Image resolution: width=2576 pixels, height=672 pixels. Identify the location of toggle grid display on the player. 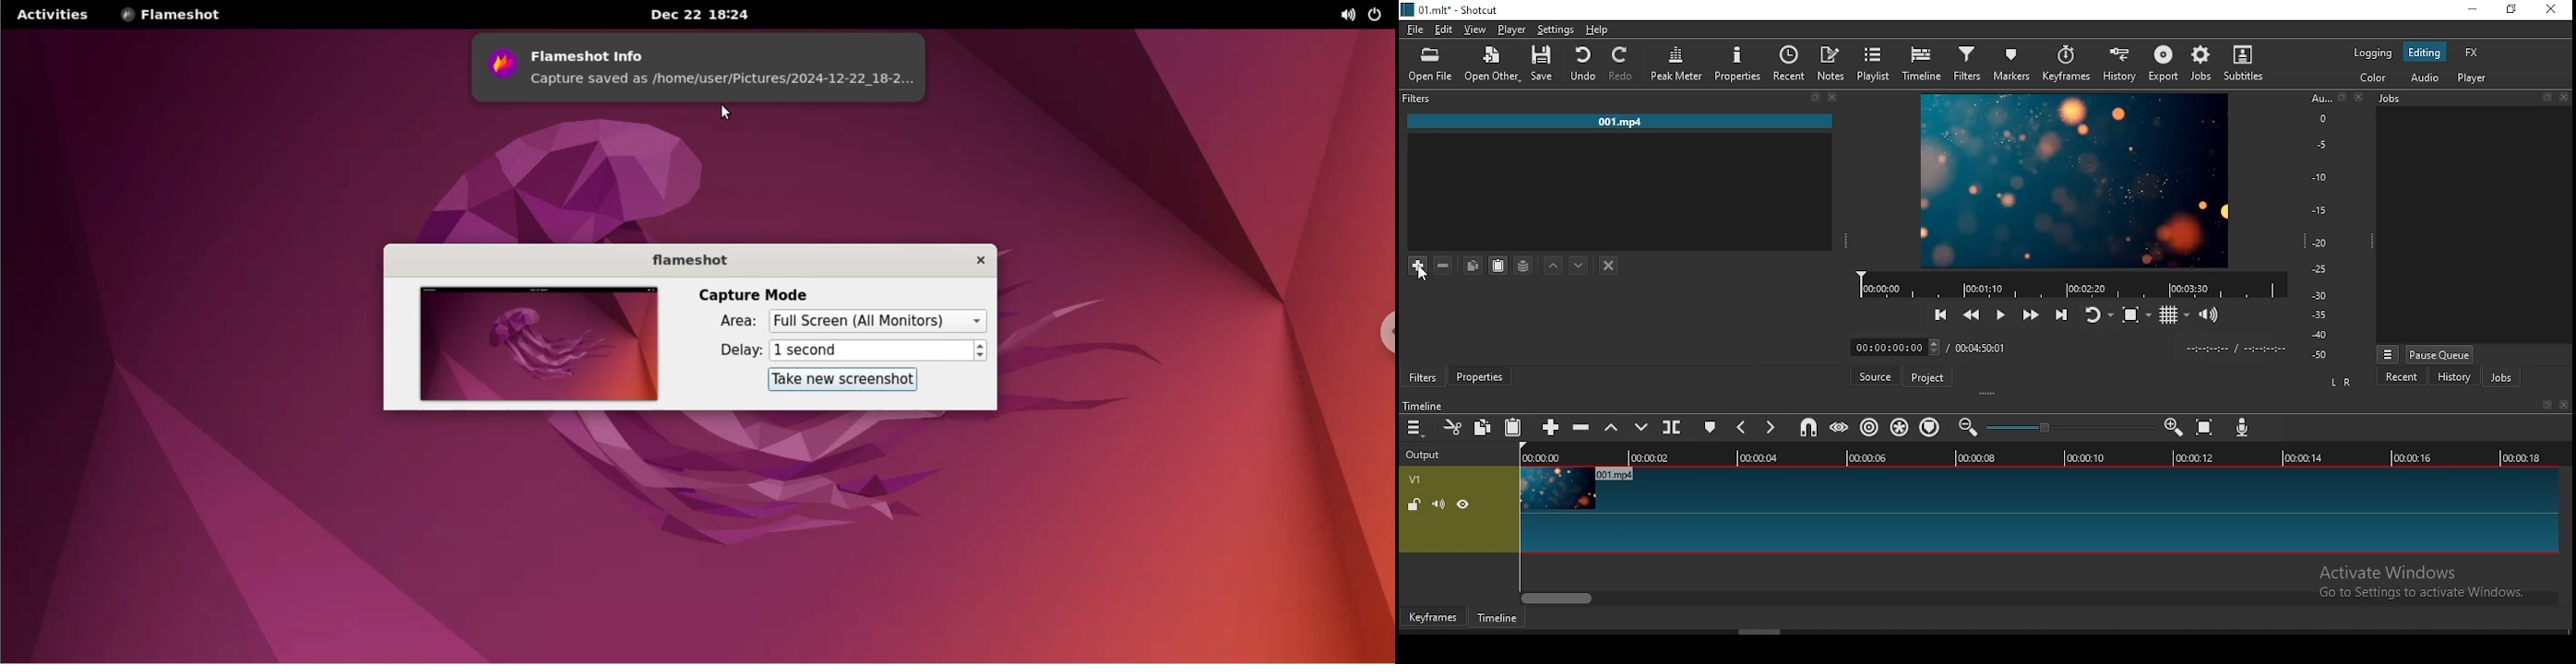
(2173, 314).